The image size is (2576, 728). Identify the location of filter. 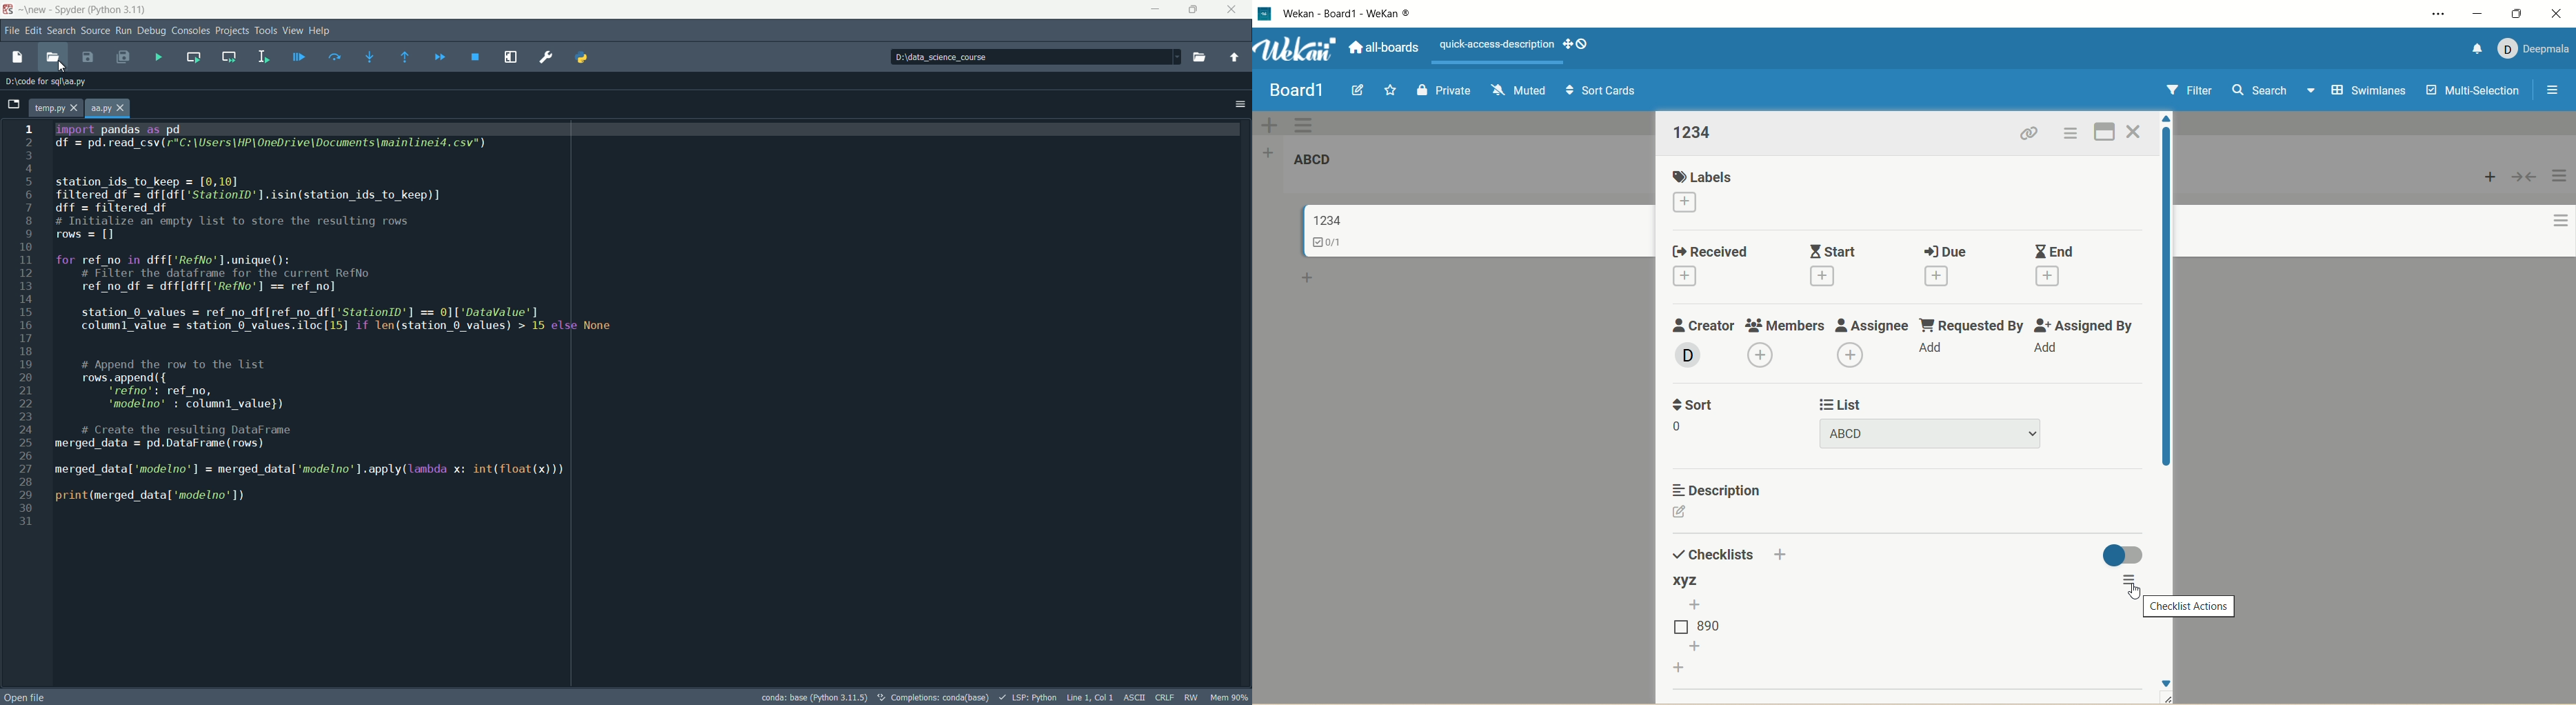
(2184, 90).